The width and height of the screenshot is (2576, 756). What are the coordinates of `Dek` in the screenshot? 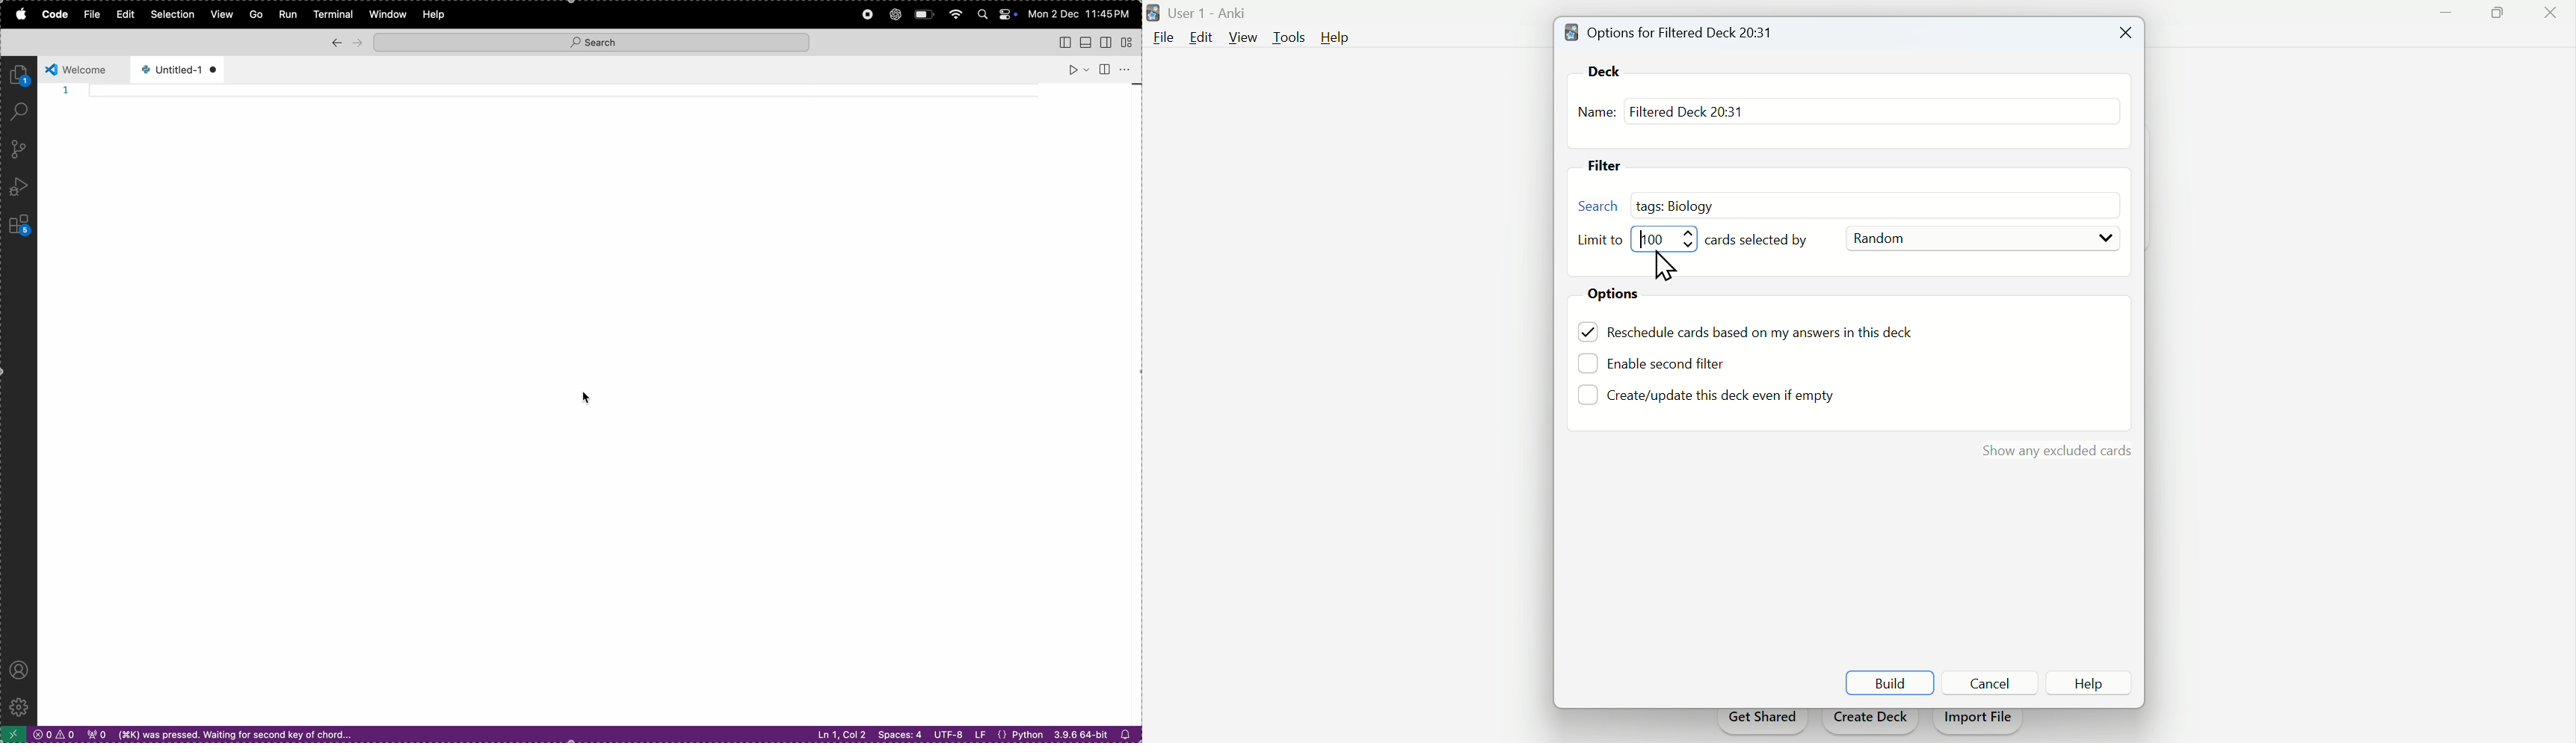 It's located at (1610, 70).